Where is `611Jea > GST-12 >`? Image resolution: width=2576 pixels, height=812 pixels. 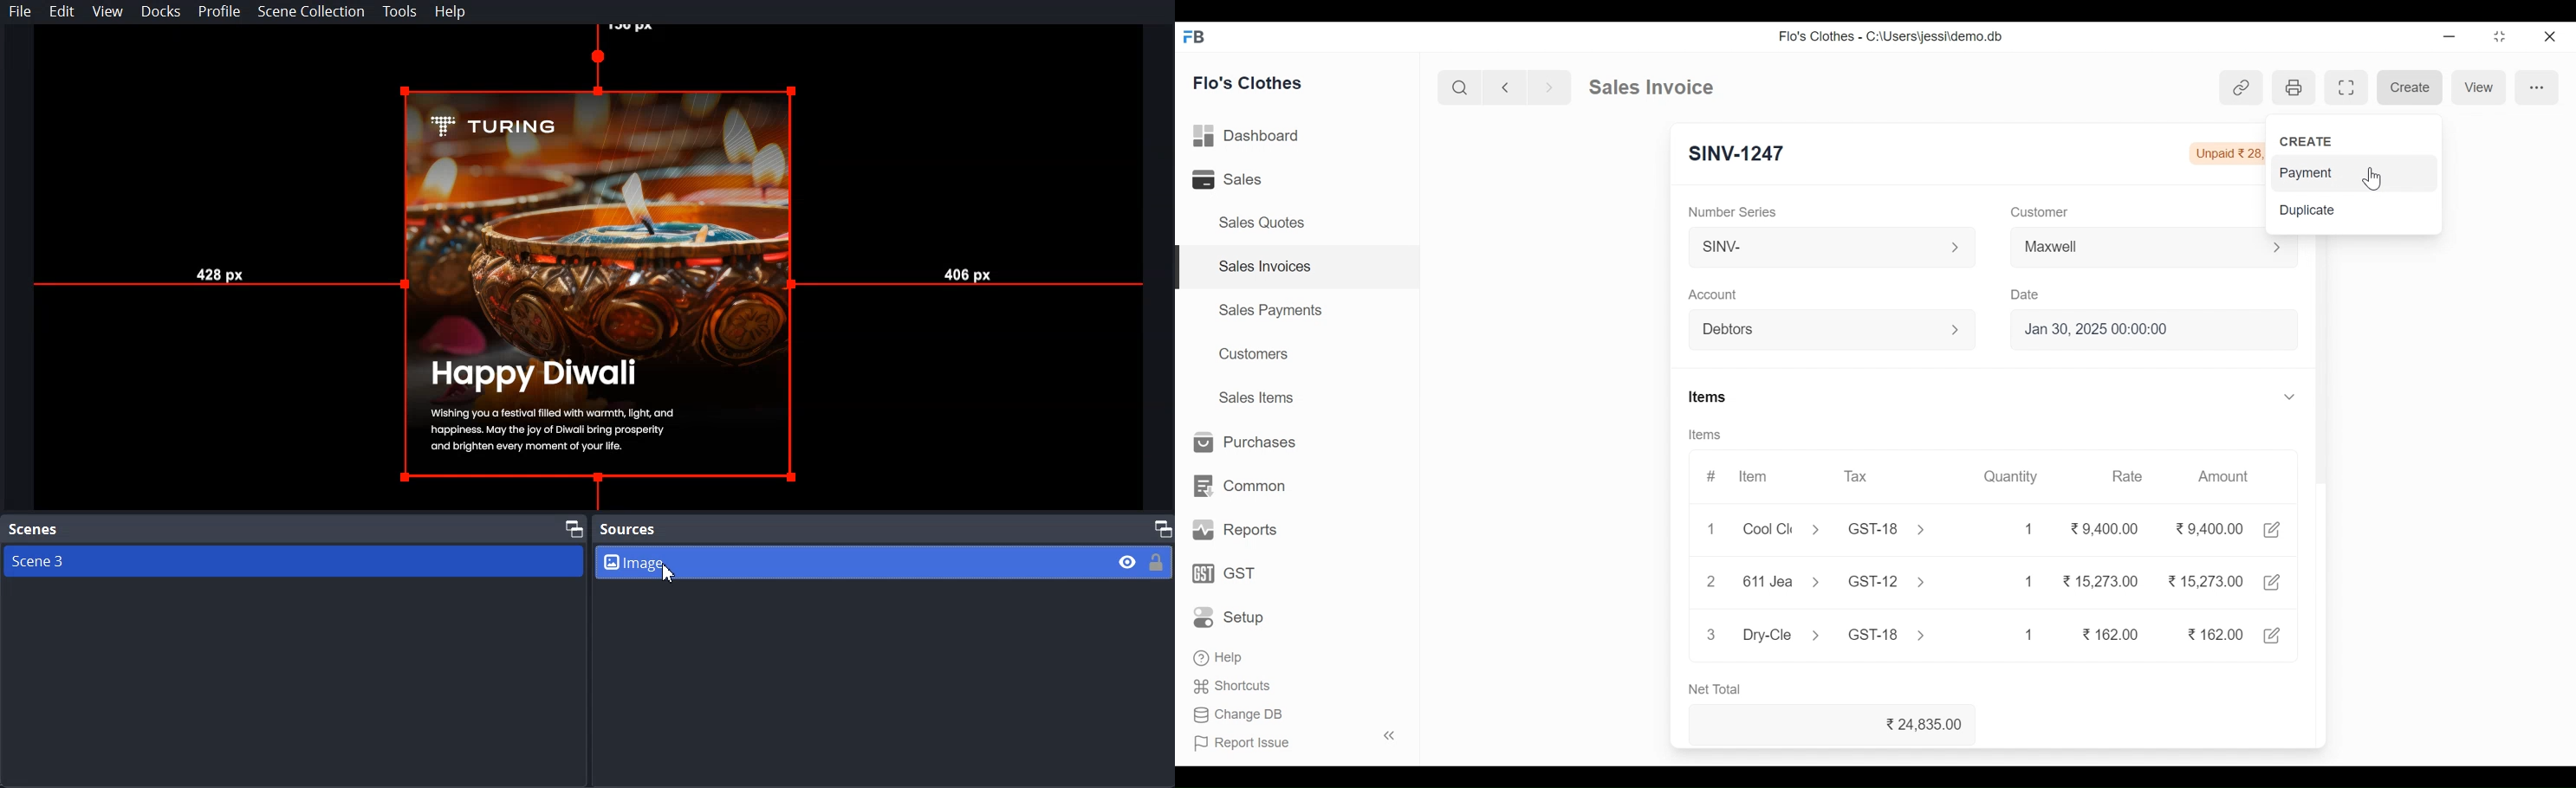 611Jea > GST-12 > is located at coordinates (1837, 582).